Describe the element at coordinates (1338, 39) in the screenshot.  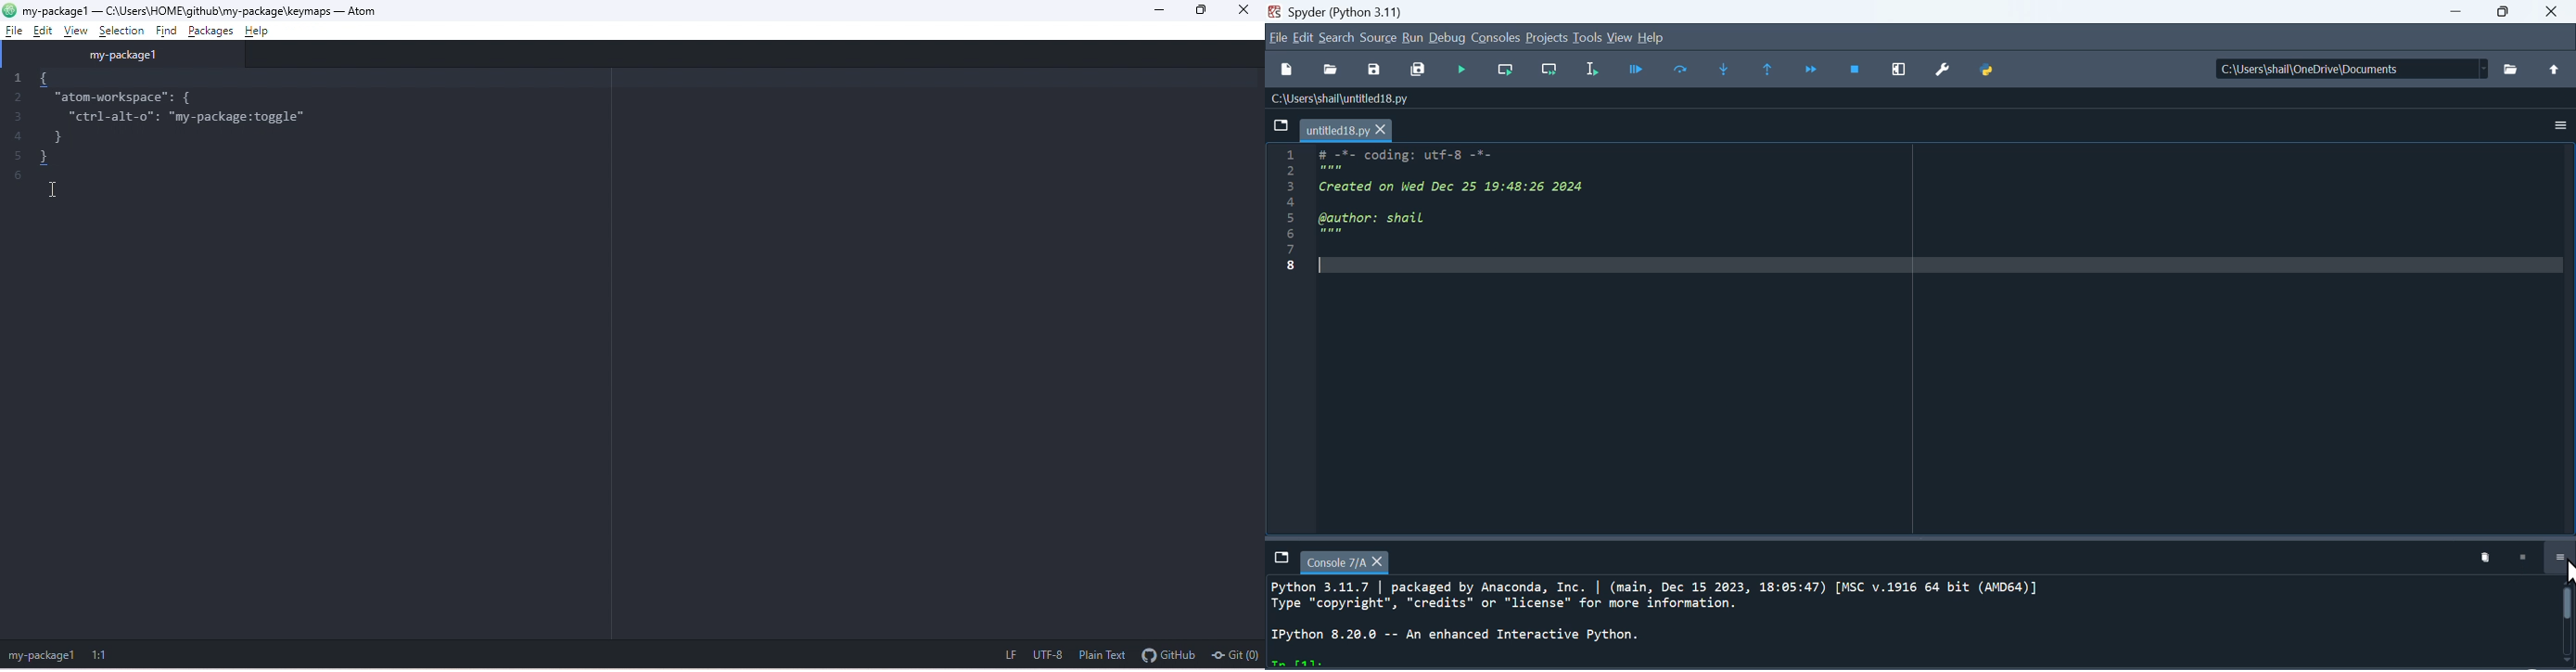
I see `search` at that location.